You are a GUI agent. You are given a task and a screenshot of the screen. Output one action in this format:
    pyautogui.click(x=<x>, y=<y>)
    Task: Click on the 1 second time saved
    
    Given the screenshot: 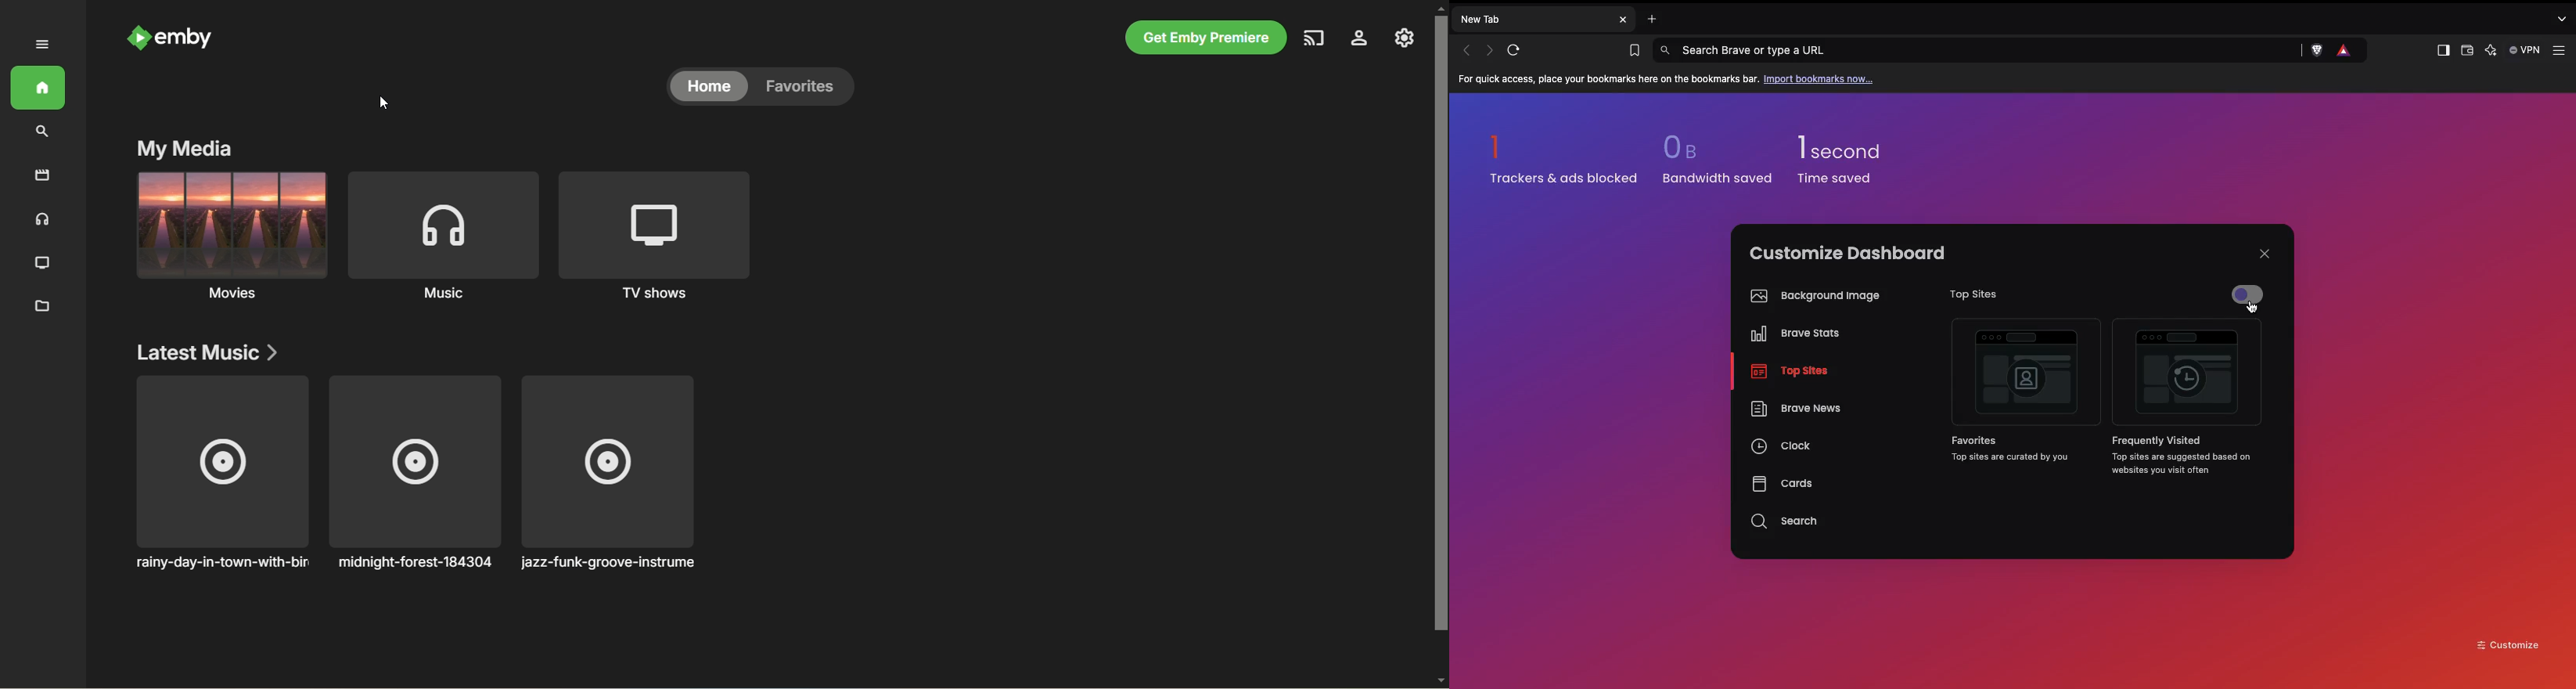 What is the action you would take?
    pyautogui.click(x=1849, y=153)
    